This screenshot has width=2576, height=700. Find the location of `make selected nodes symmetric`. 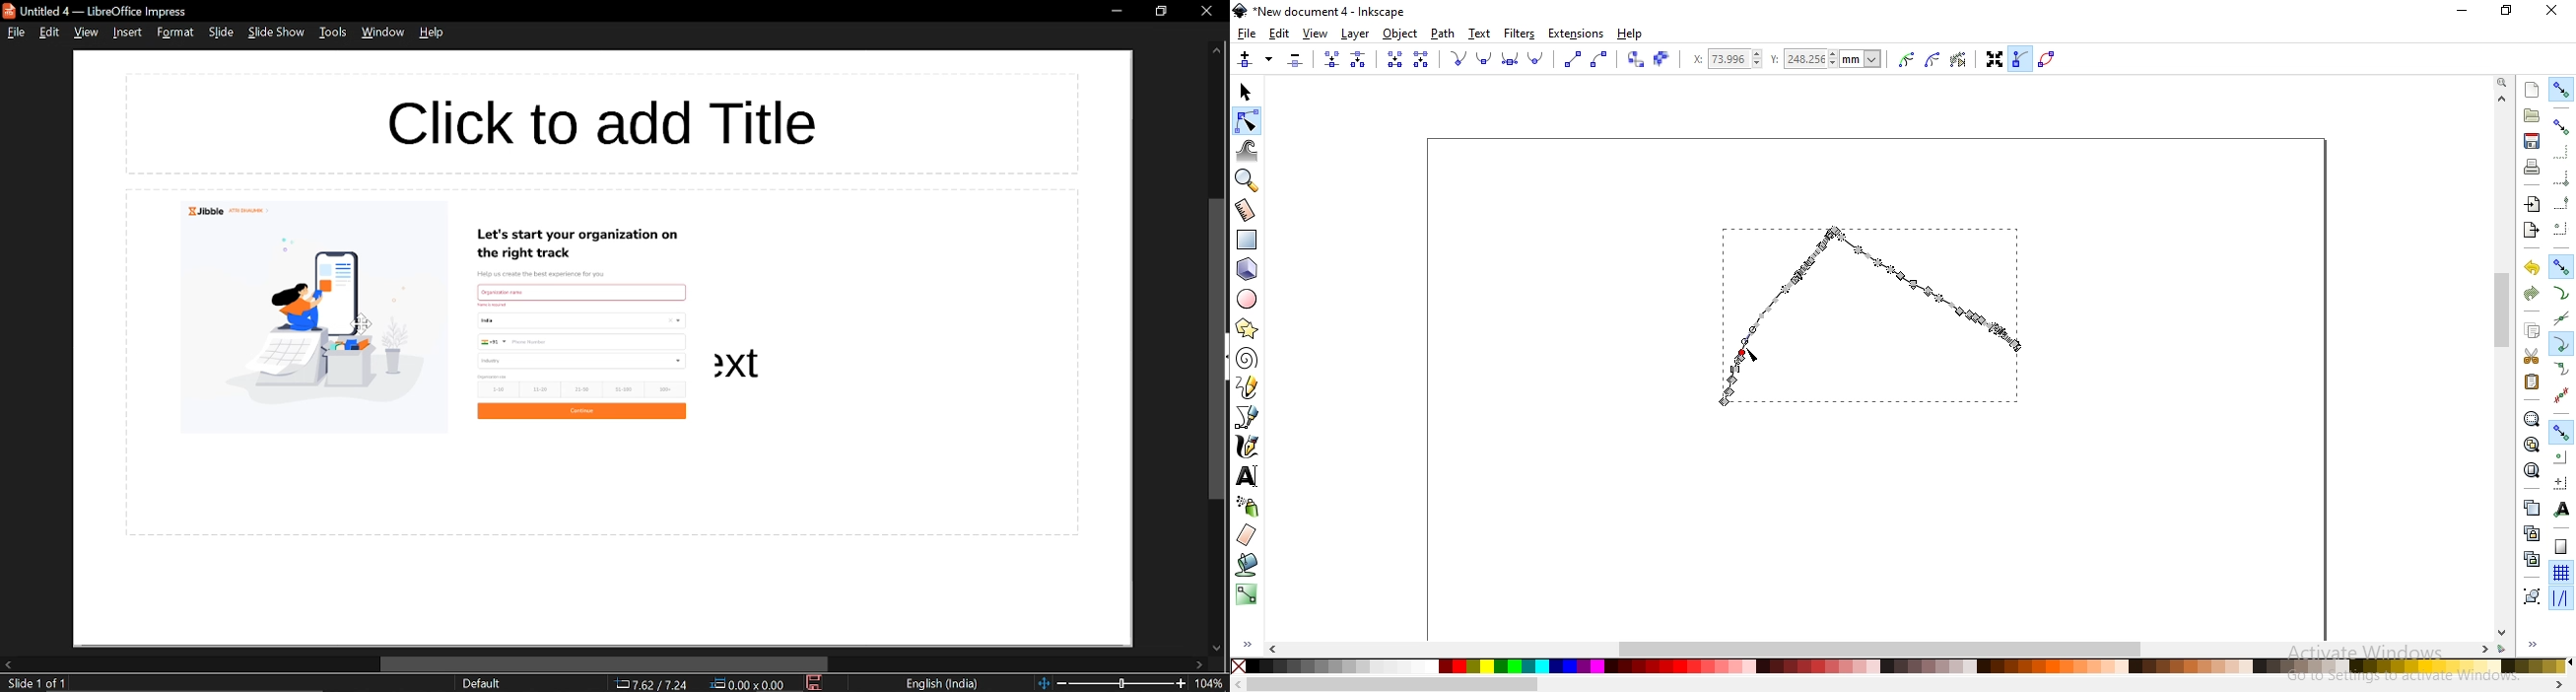

make selected nodes symmetric is located at coordinates (1513, 60).